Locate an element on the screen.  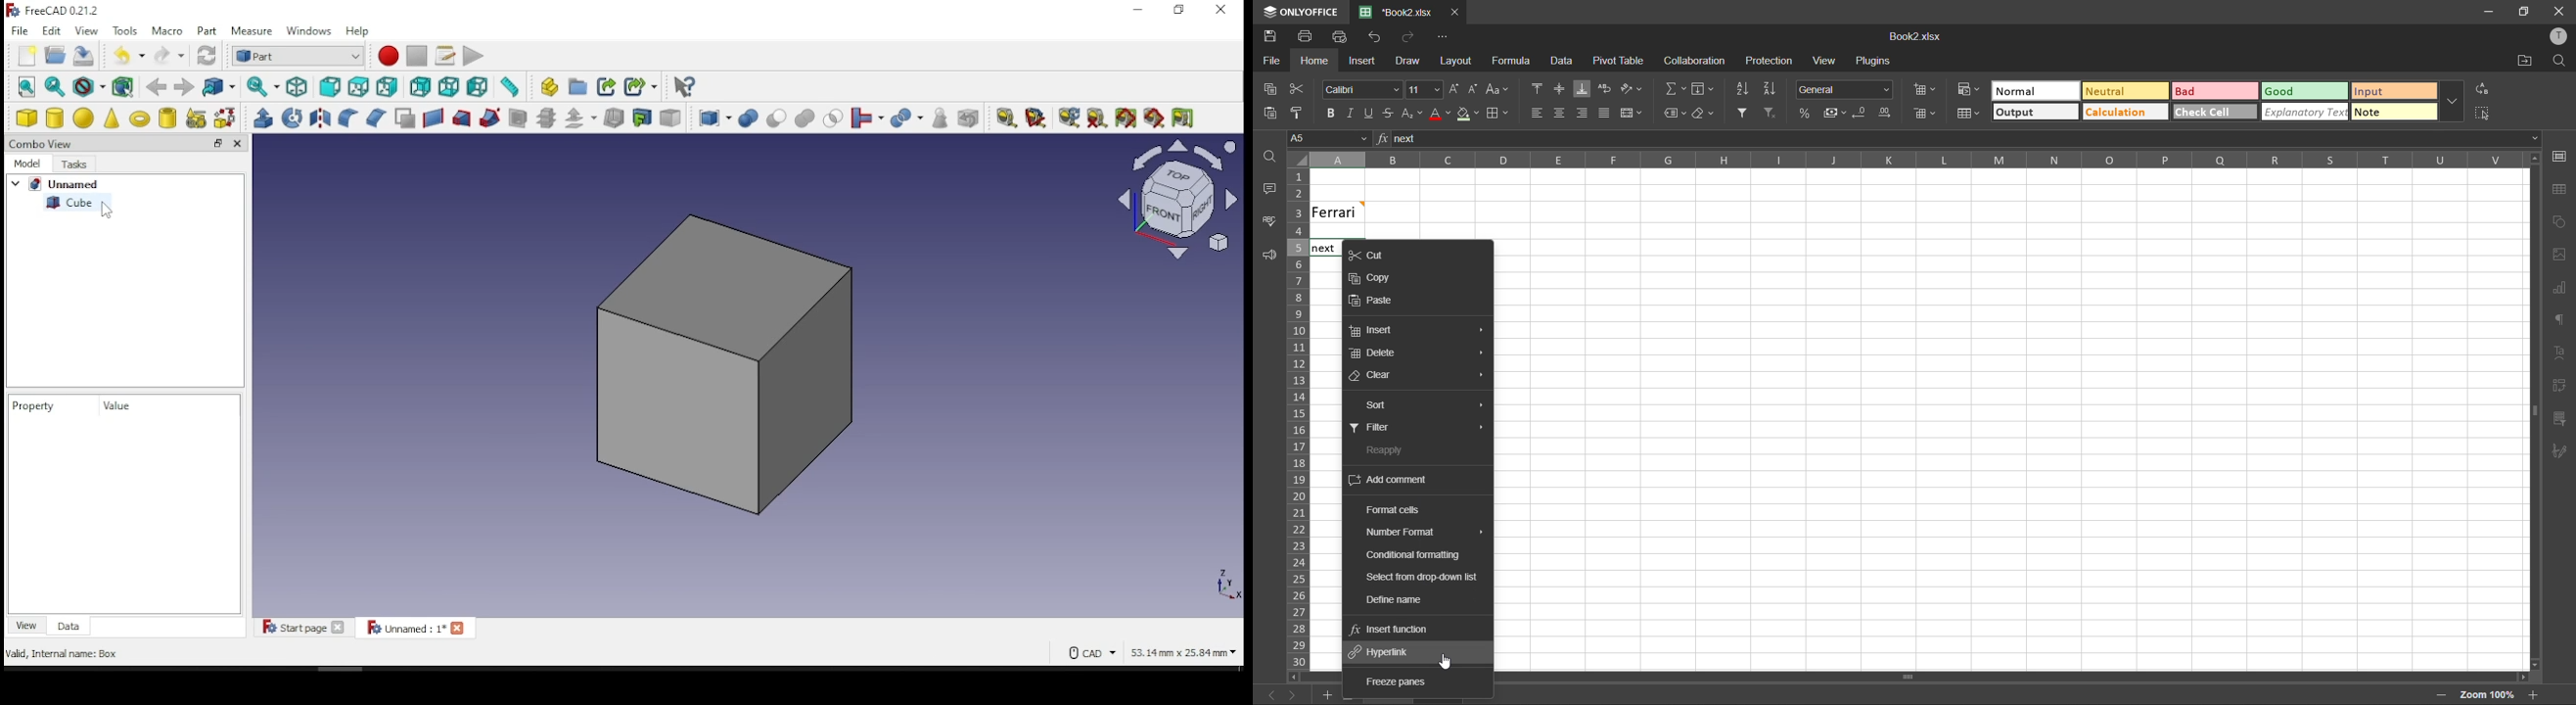
execute macro is located at coordinates (473, 56).